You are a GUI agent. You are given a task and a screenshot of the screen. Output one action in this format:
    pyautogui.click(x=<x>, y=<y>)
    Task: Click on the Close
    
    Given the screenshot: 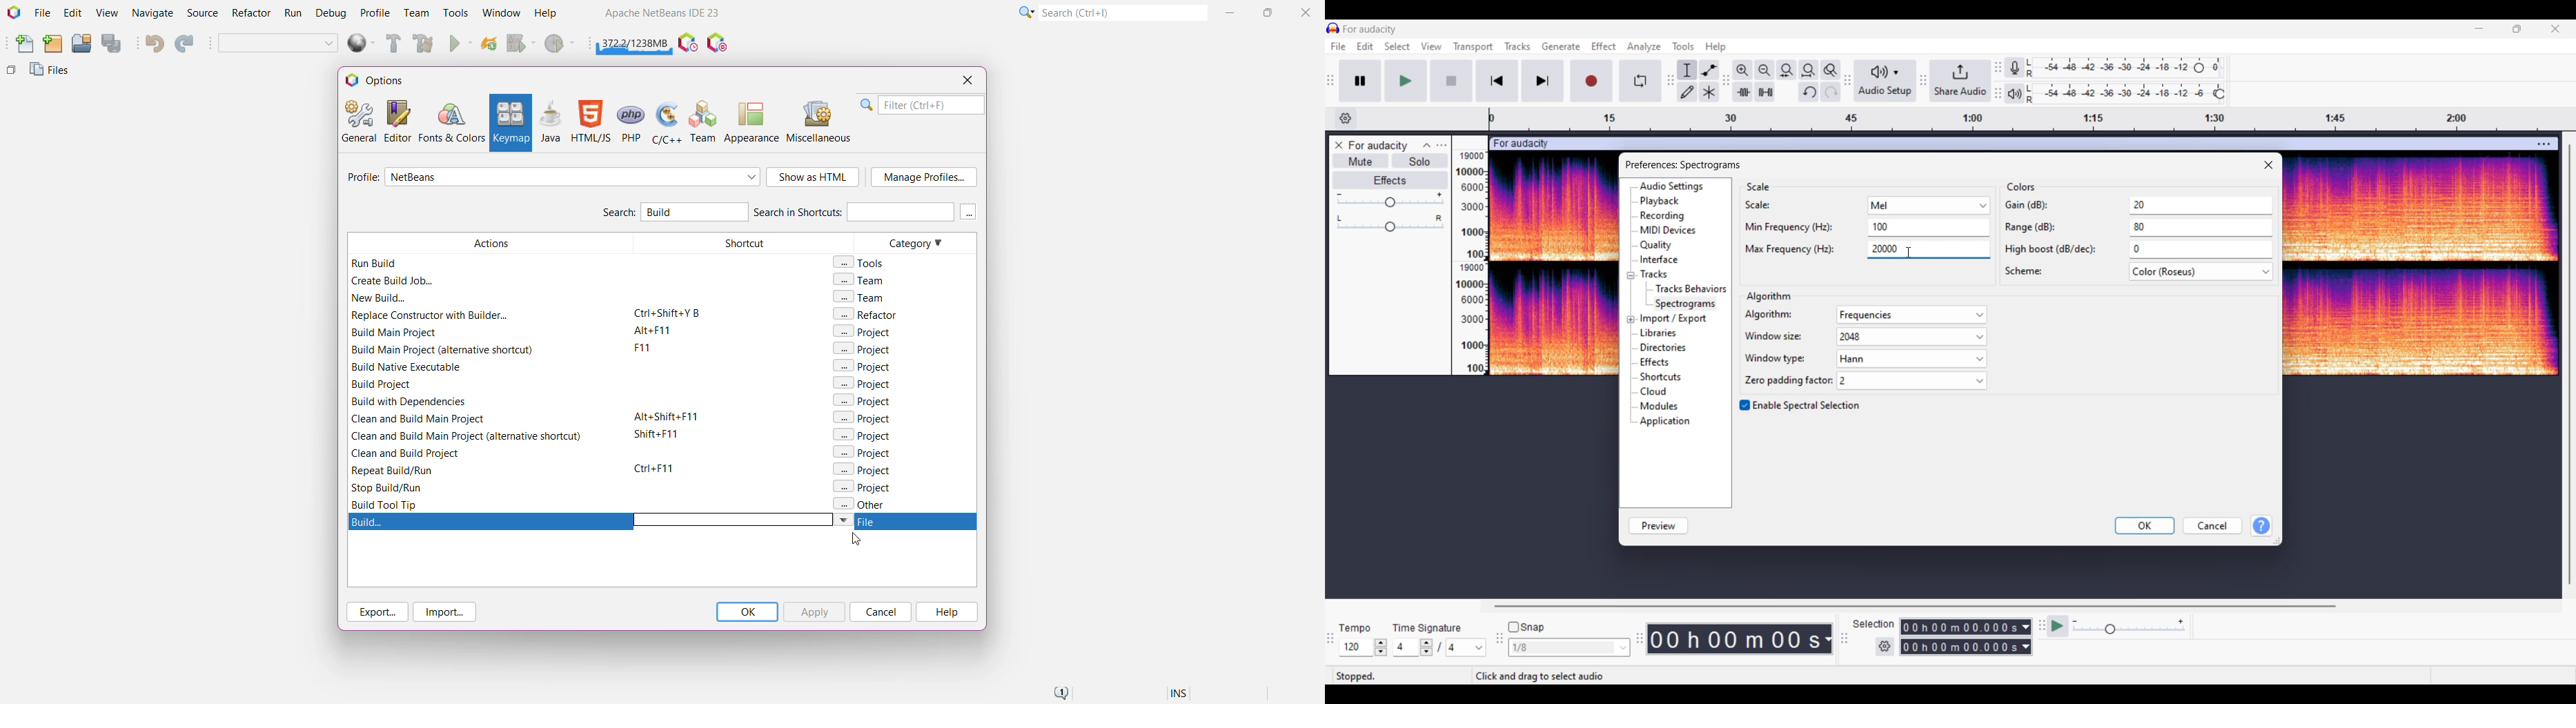 What is the action you would take?
    pyautogui.click(x=967, y=80)
    